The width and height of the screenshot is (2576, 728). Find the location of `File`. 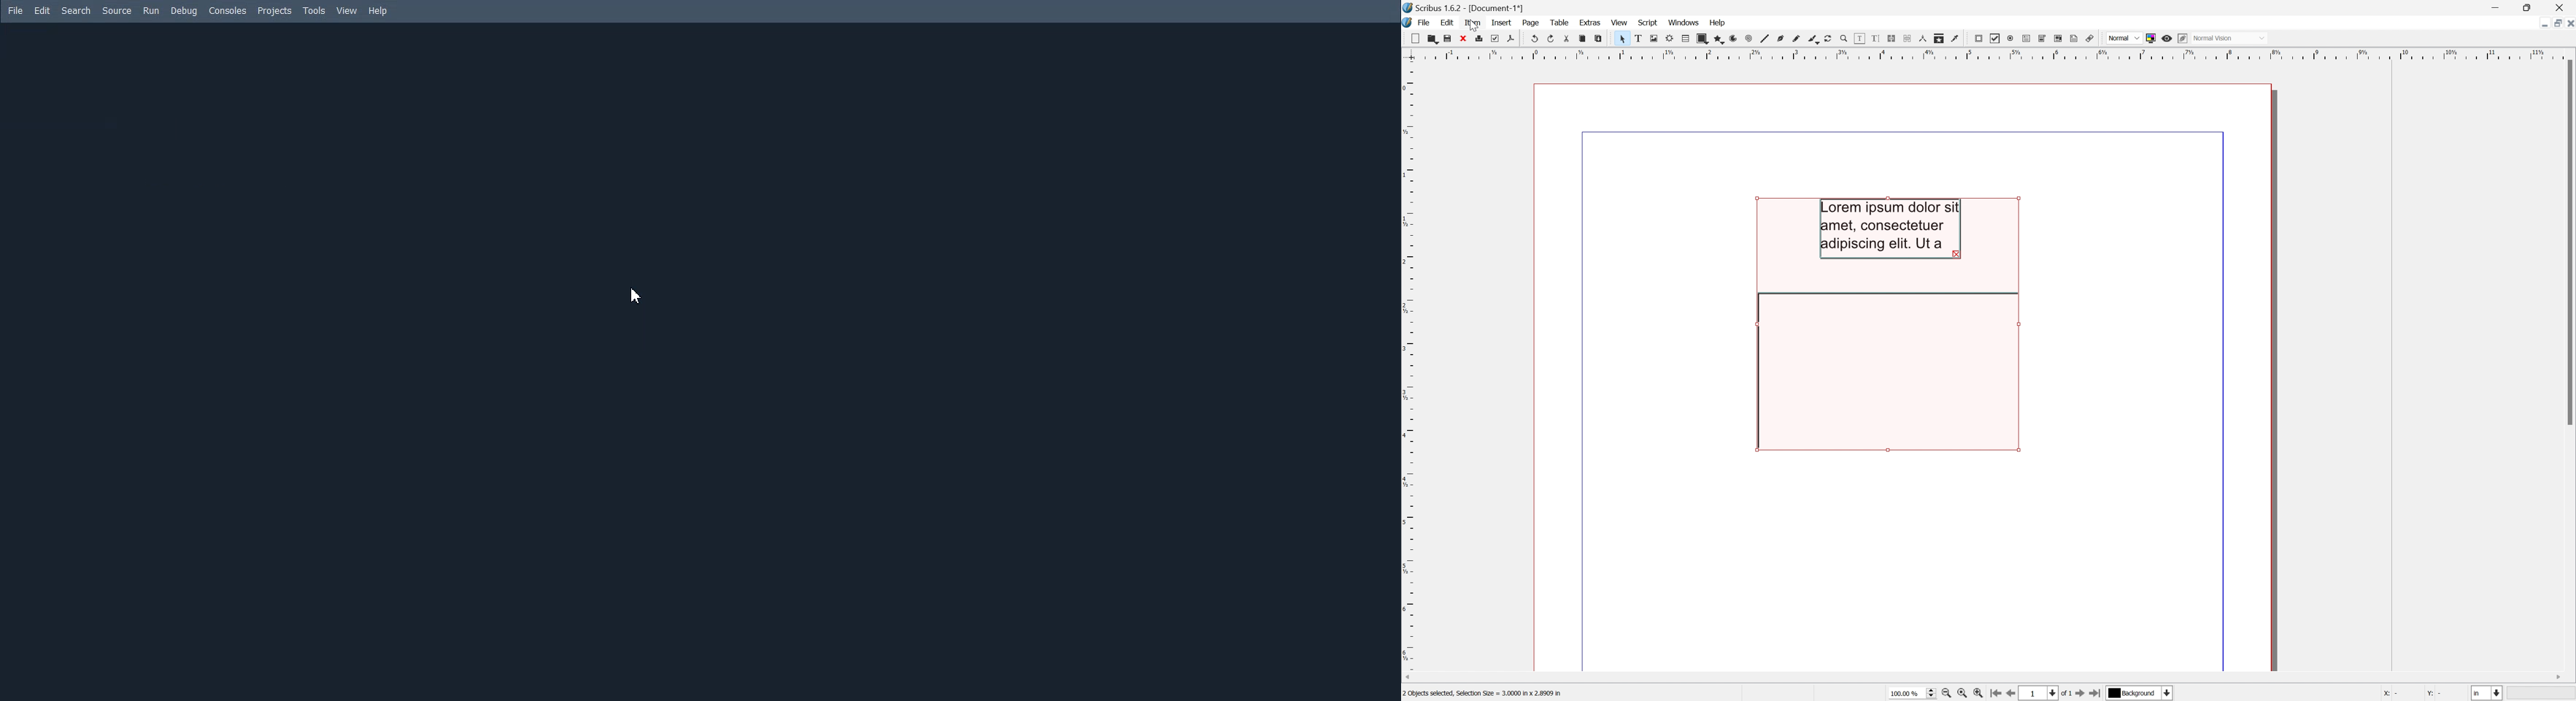

File is located at coordinates (1422, 22).